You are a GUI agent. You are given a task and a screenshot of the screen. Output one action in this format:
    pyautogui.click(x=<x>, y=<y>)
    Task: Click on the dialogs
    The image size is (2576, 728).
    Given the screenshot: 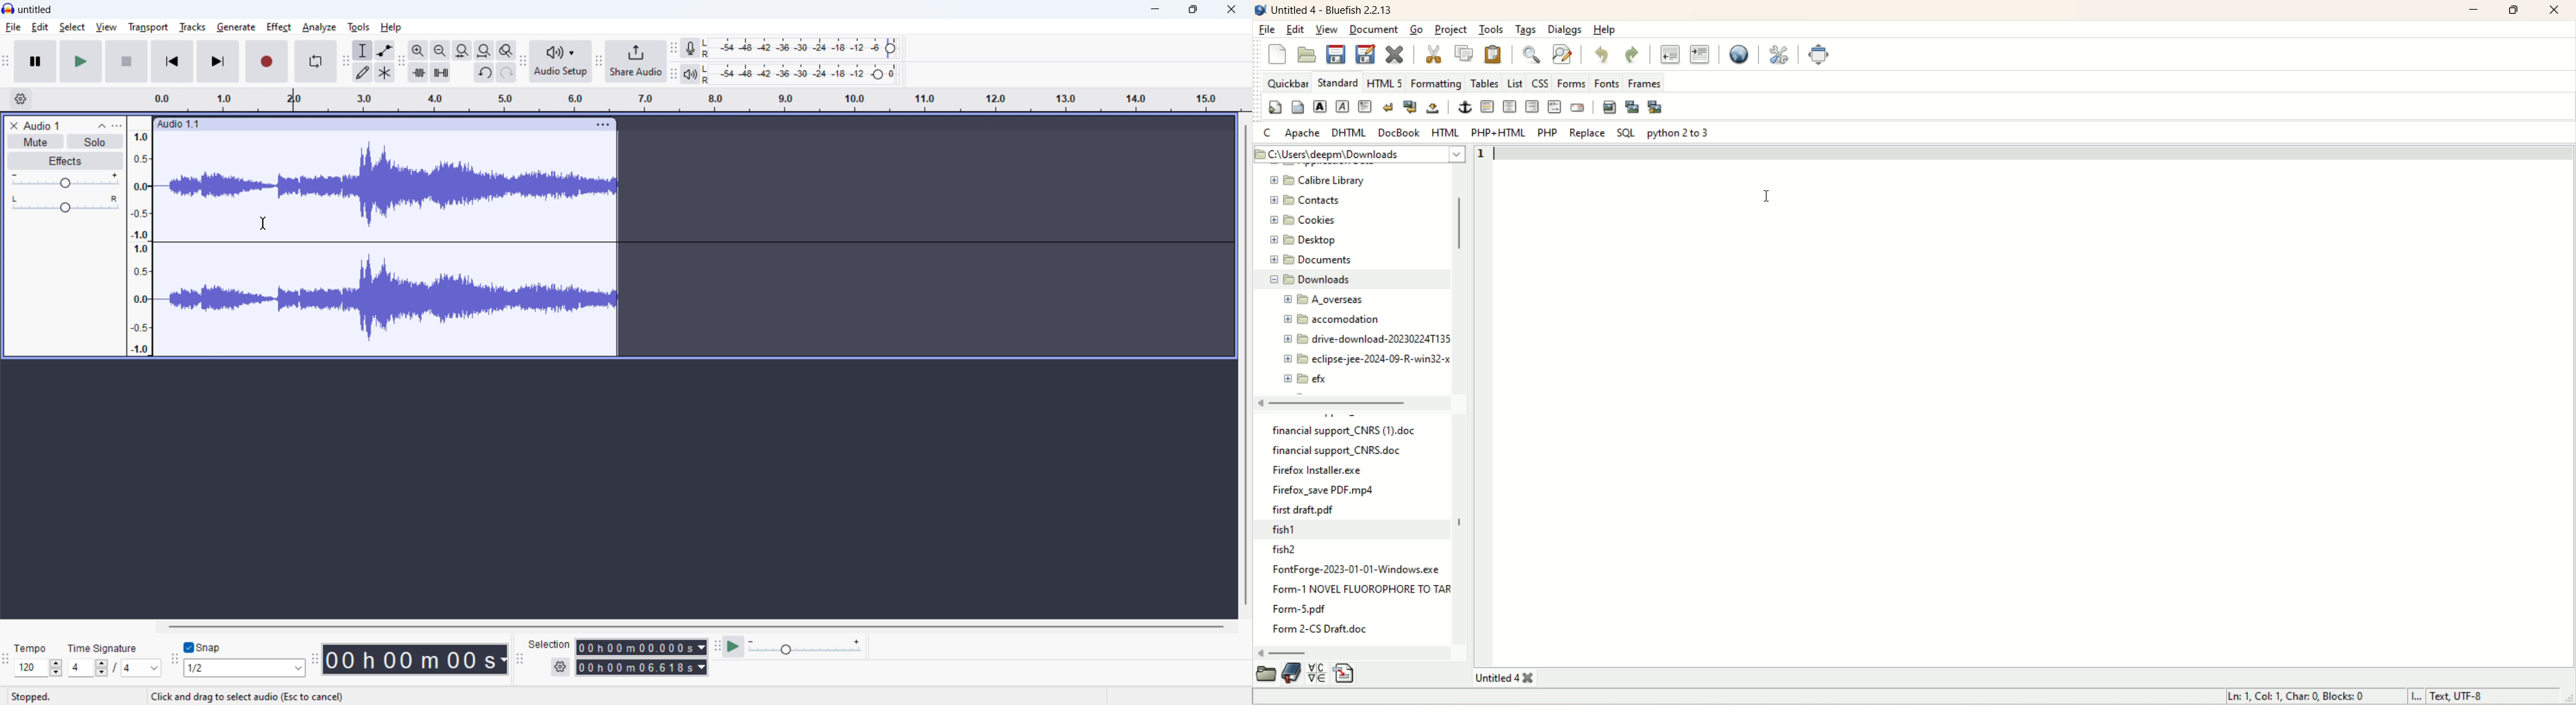 What is the action you would take?
    pyautogui.click(x=1565, y=31)
    